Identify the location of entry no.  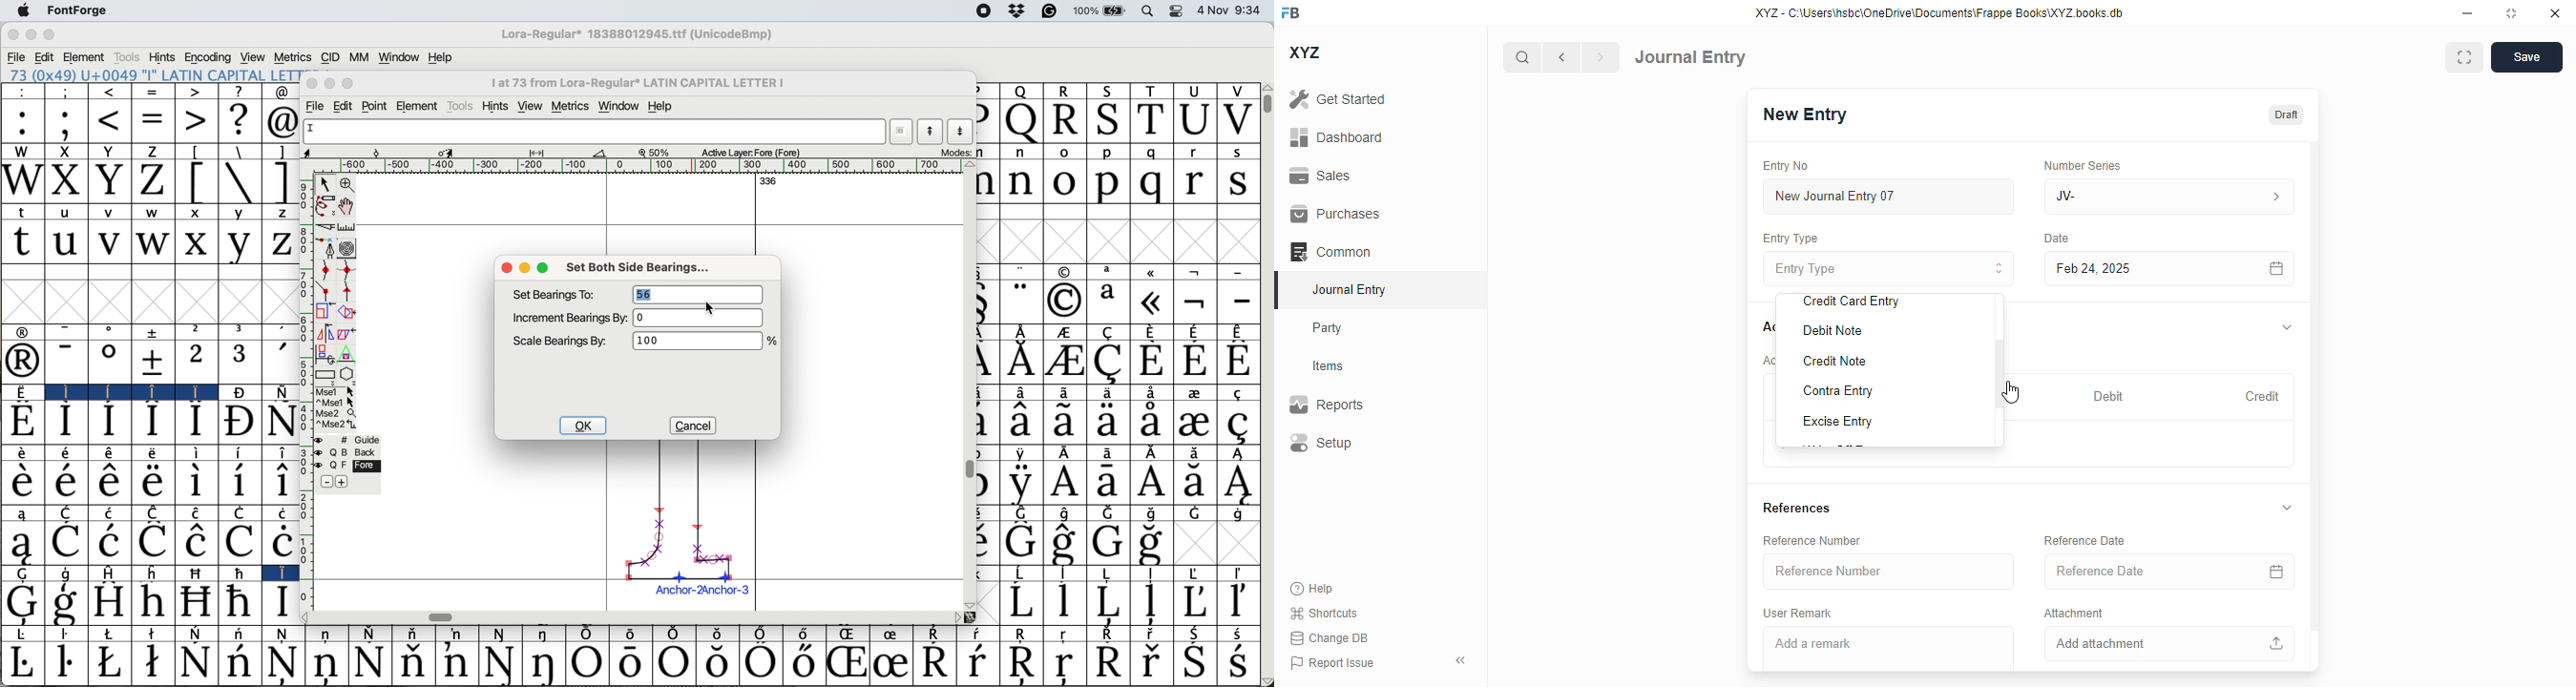
(1787, 165).